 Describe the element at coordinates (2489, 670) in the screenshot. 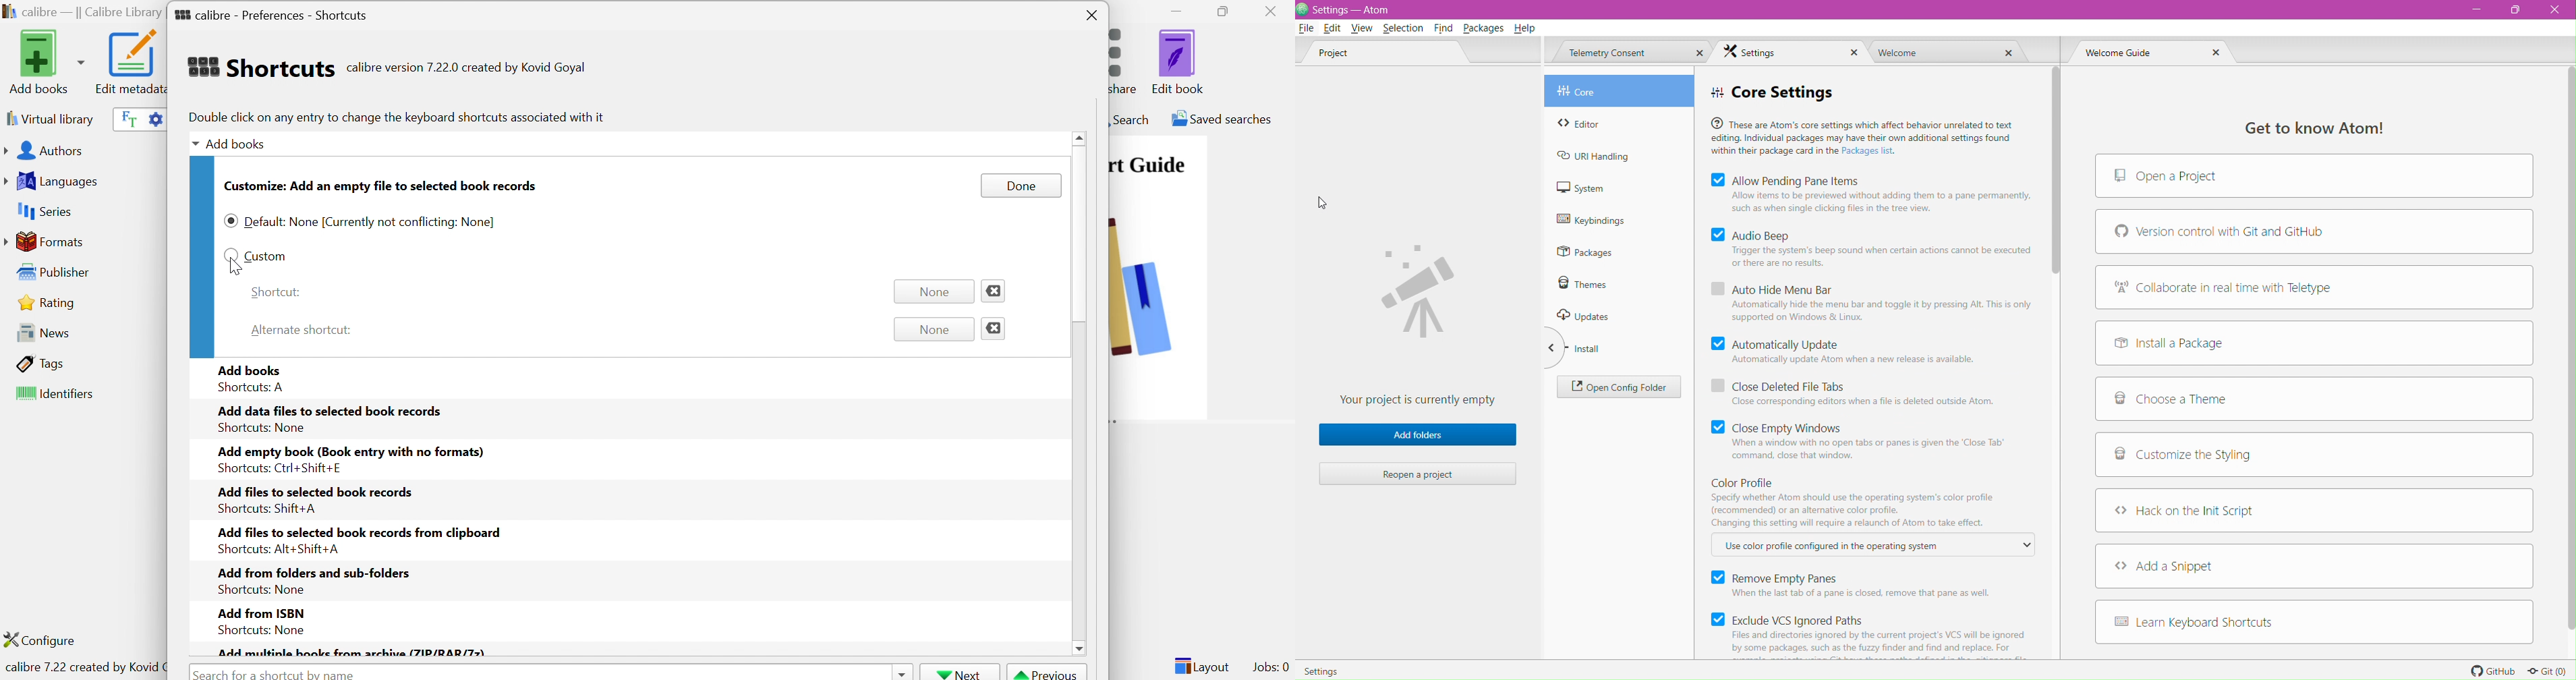

I see `GitHub` at that location.